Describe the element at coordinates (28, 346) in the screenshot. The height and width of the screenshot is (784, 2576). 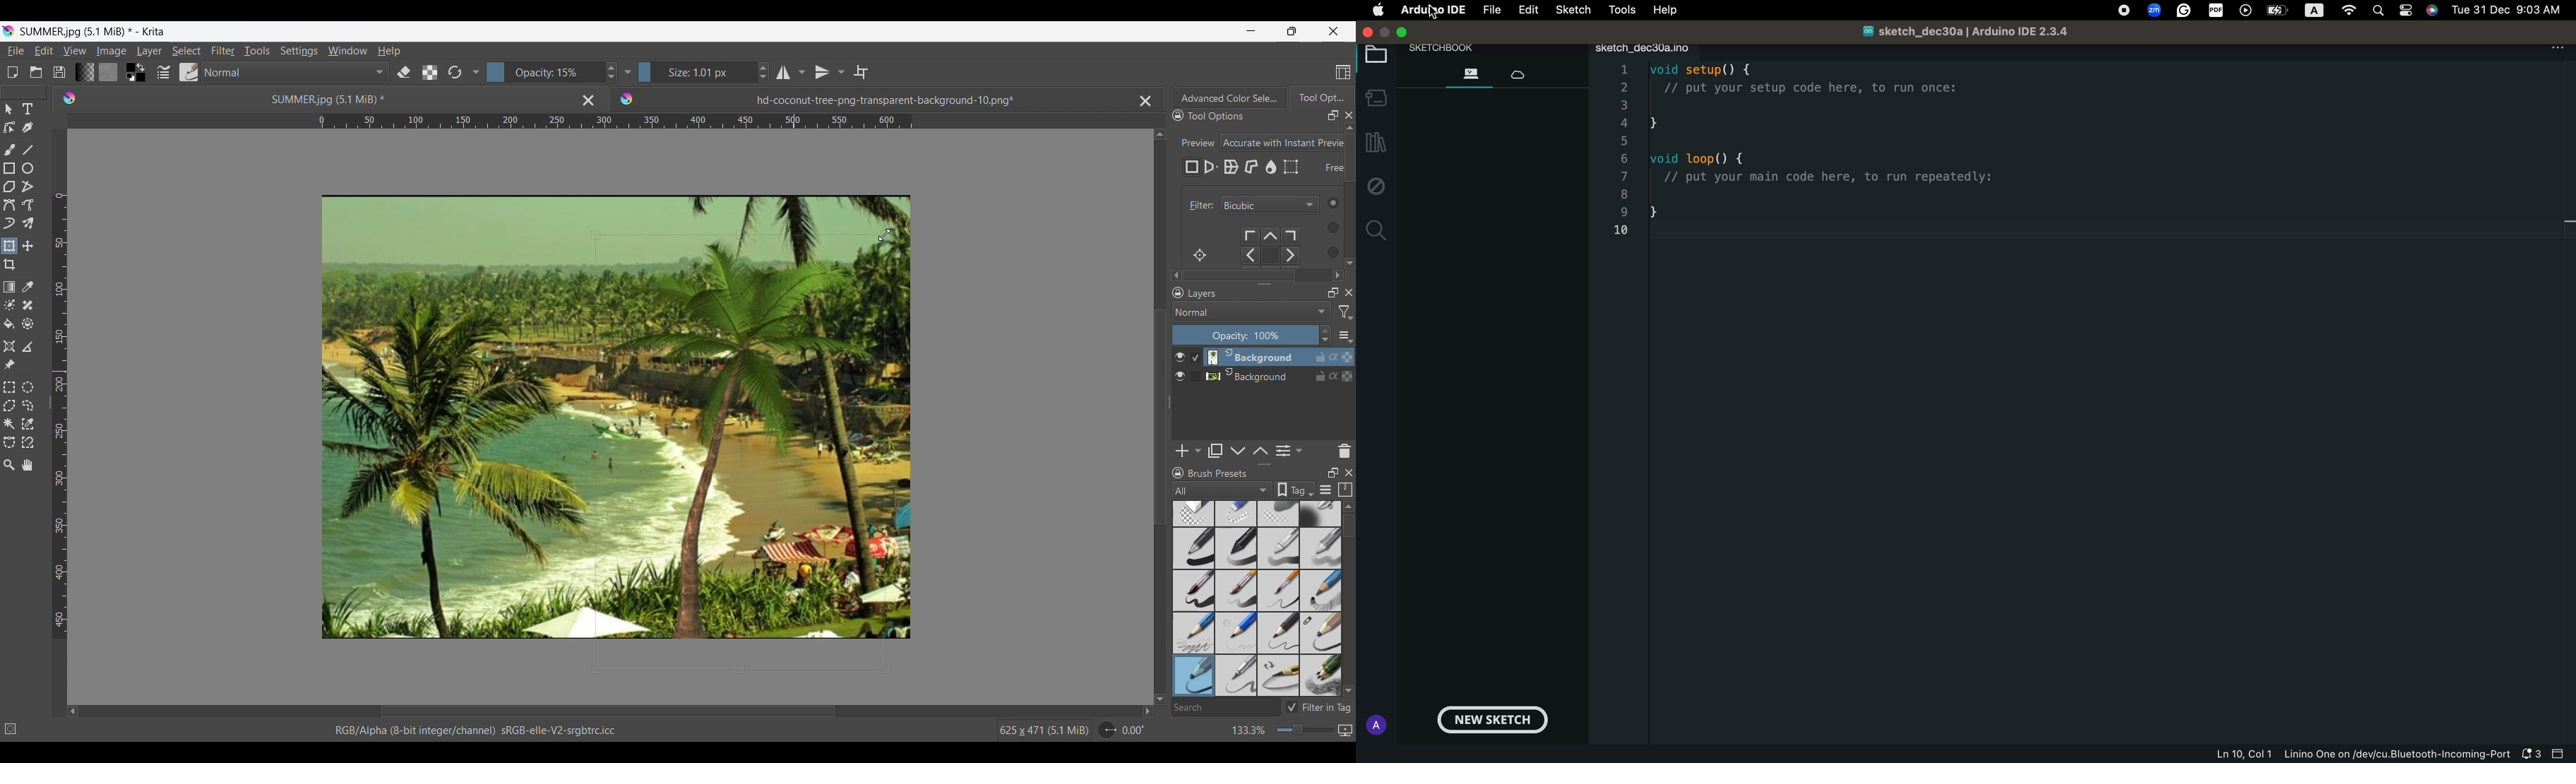
I see `Measure the distance between two points` at that location.